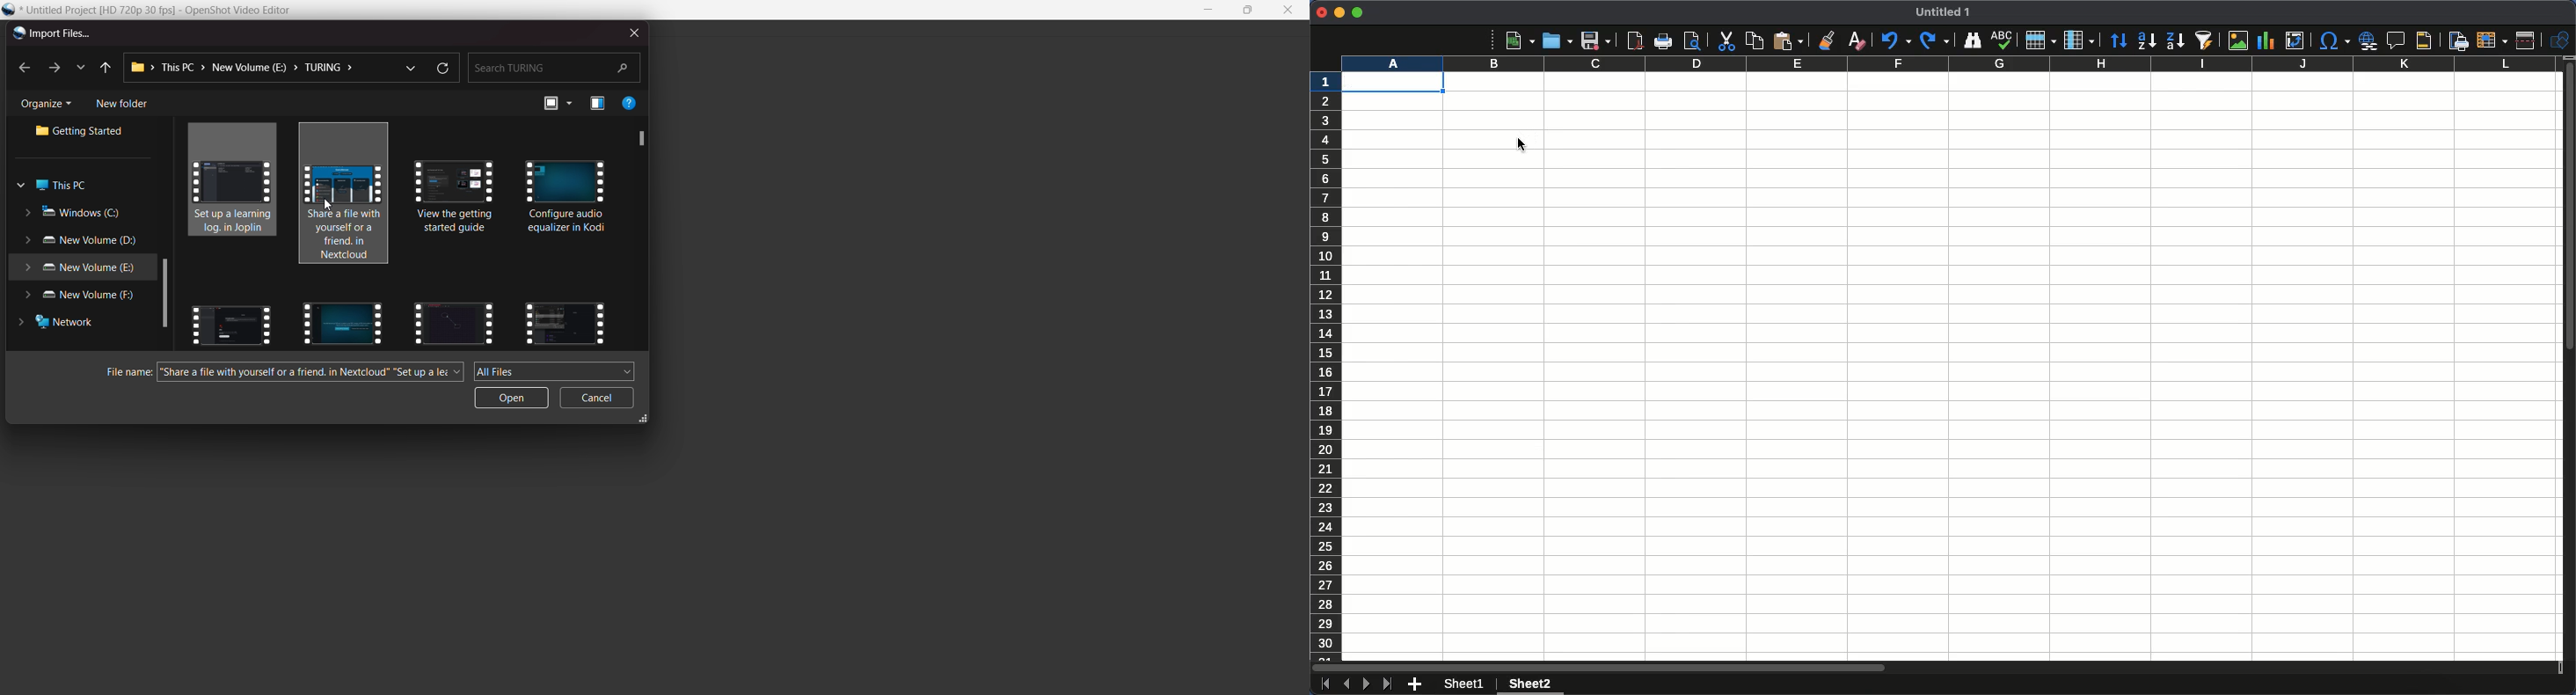  Describe the element at coordinates (1595, 40) in the screenshot. I see `Save` at that location.